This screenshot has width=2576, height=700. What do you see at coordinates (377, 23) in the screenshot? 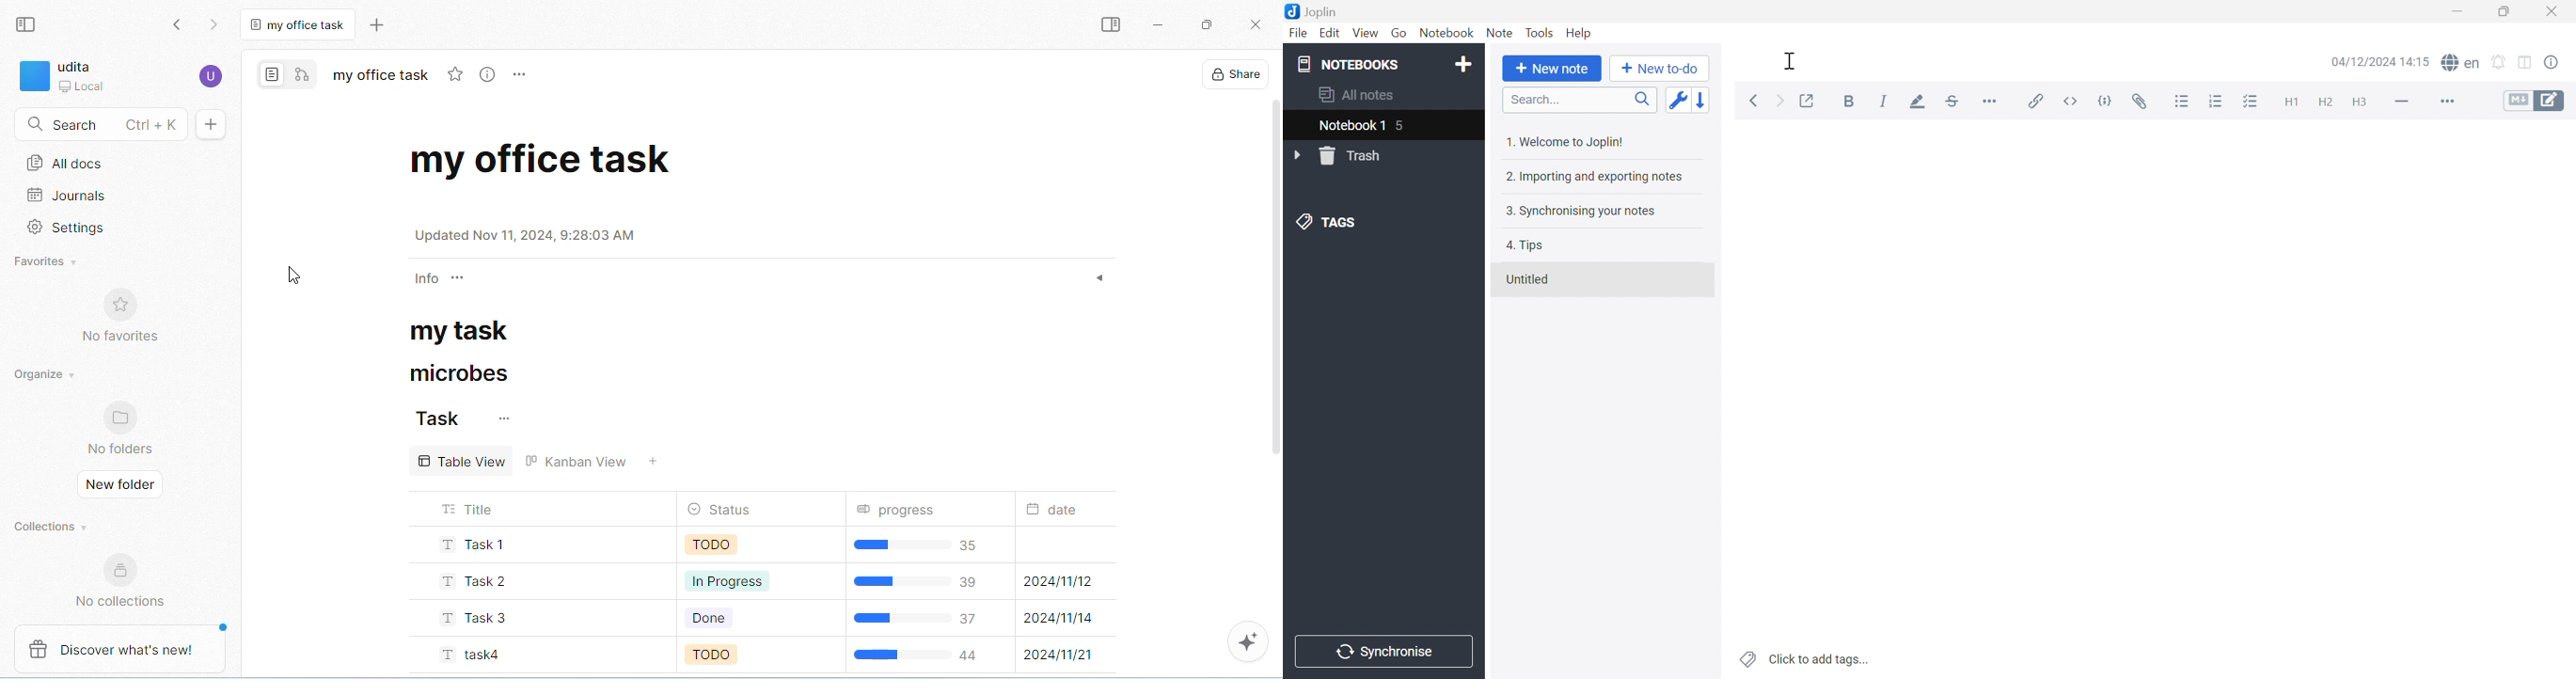
I see `new tab` at bounding box center [377, 23].